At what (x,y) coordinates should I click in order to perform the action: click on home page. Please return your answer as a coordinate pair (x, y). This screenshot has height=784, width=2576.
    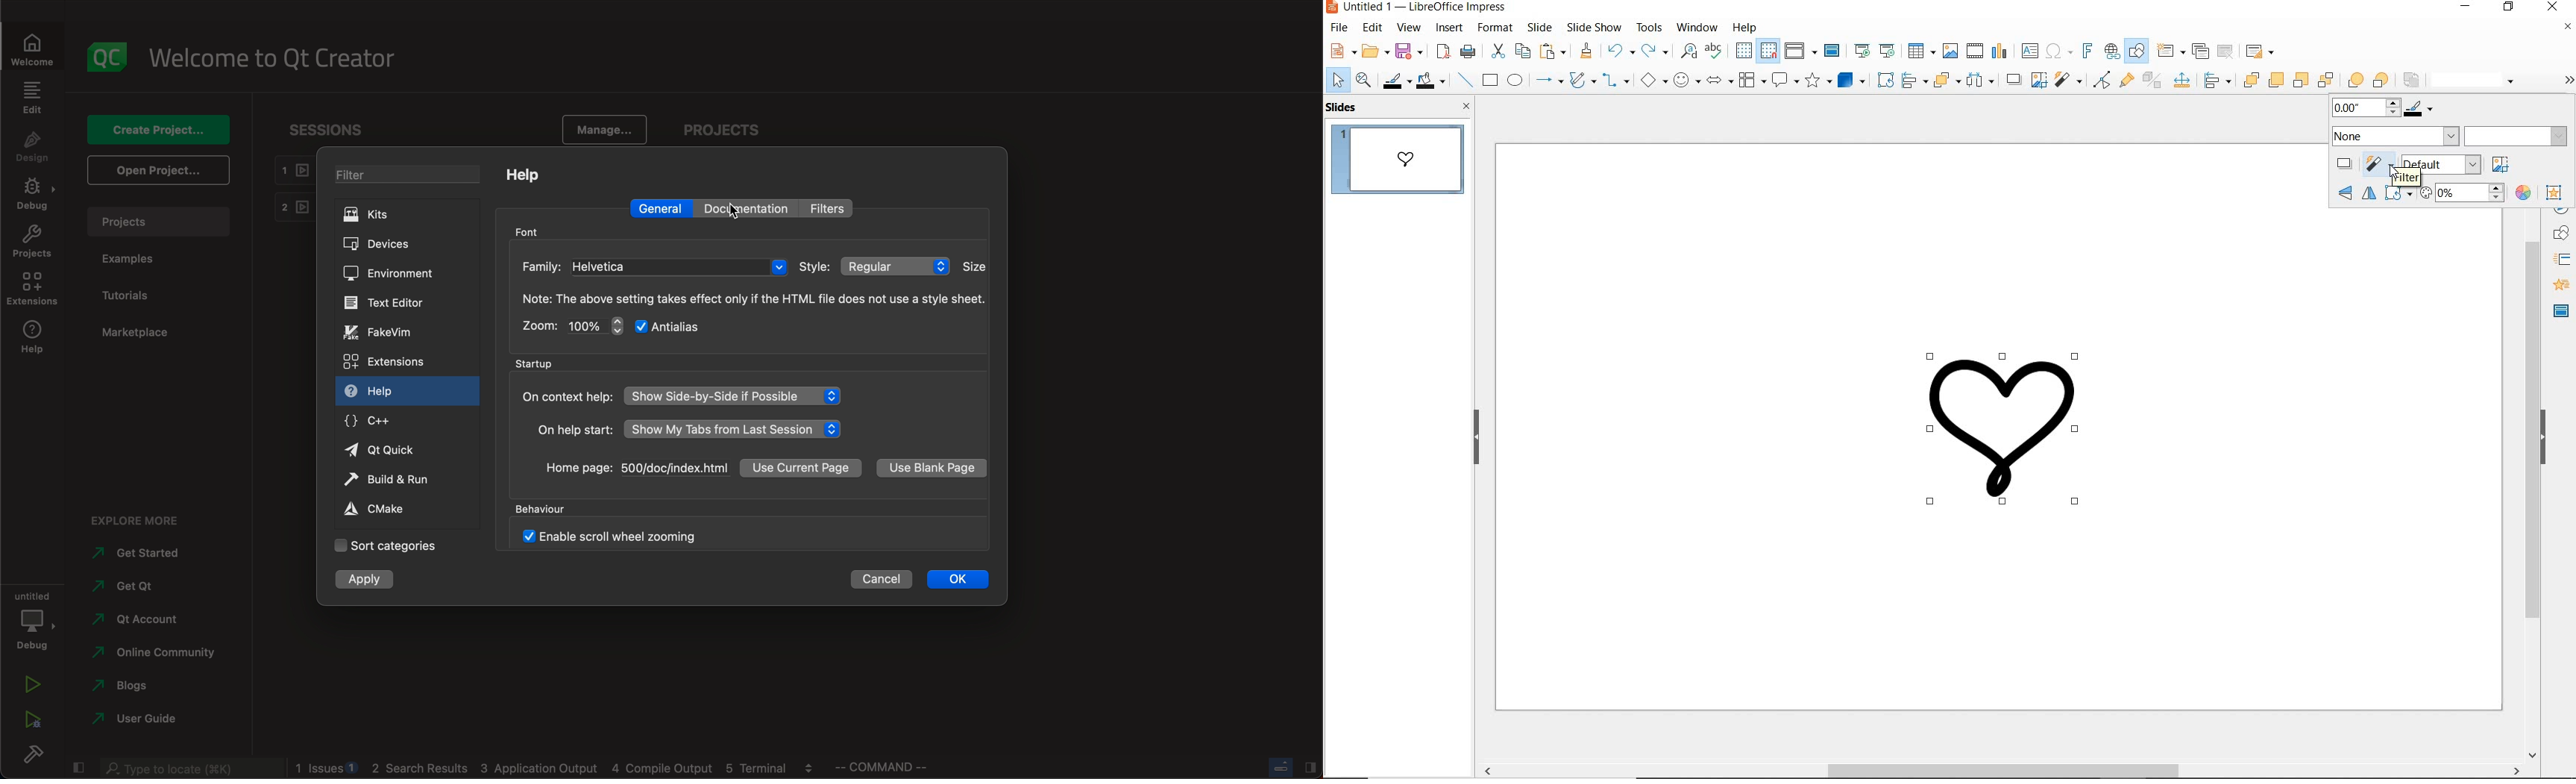
    Looking at the image, I should click on (635, 469).